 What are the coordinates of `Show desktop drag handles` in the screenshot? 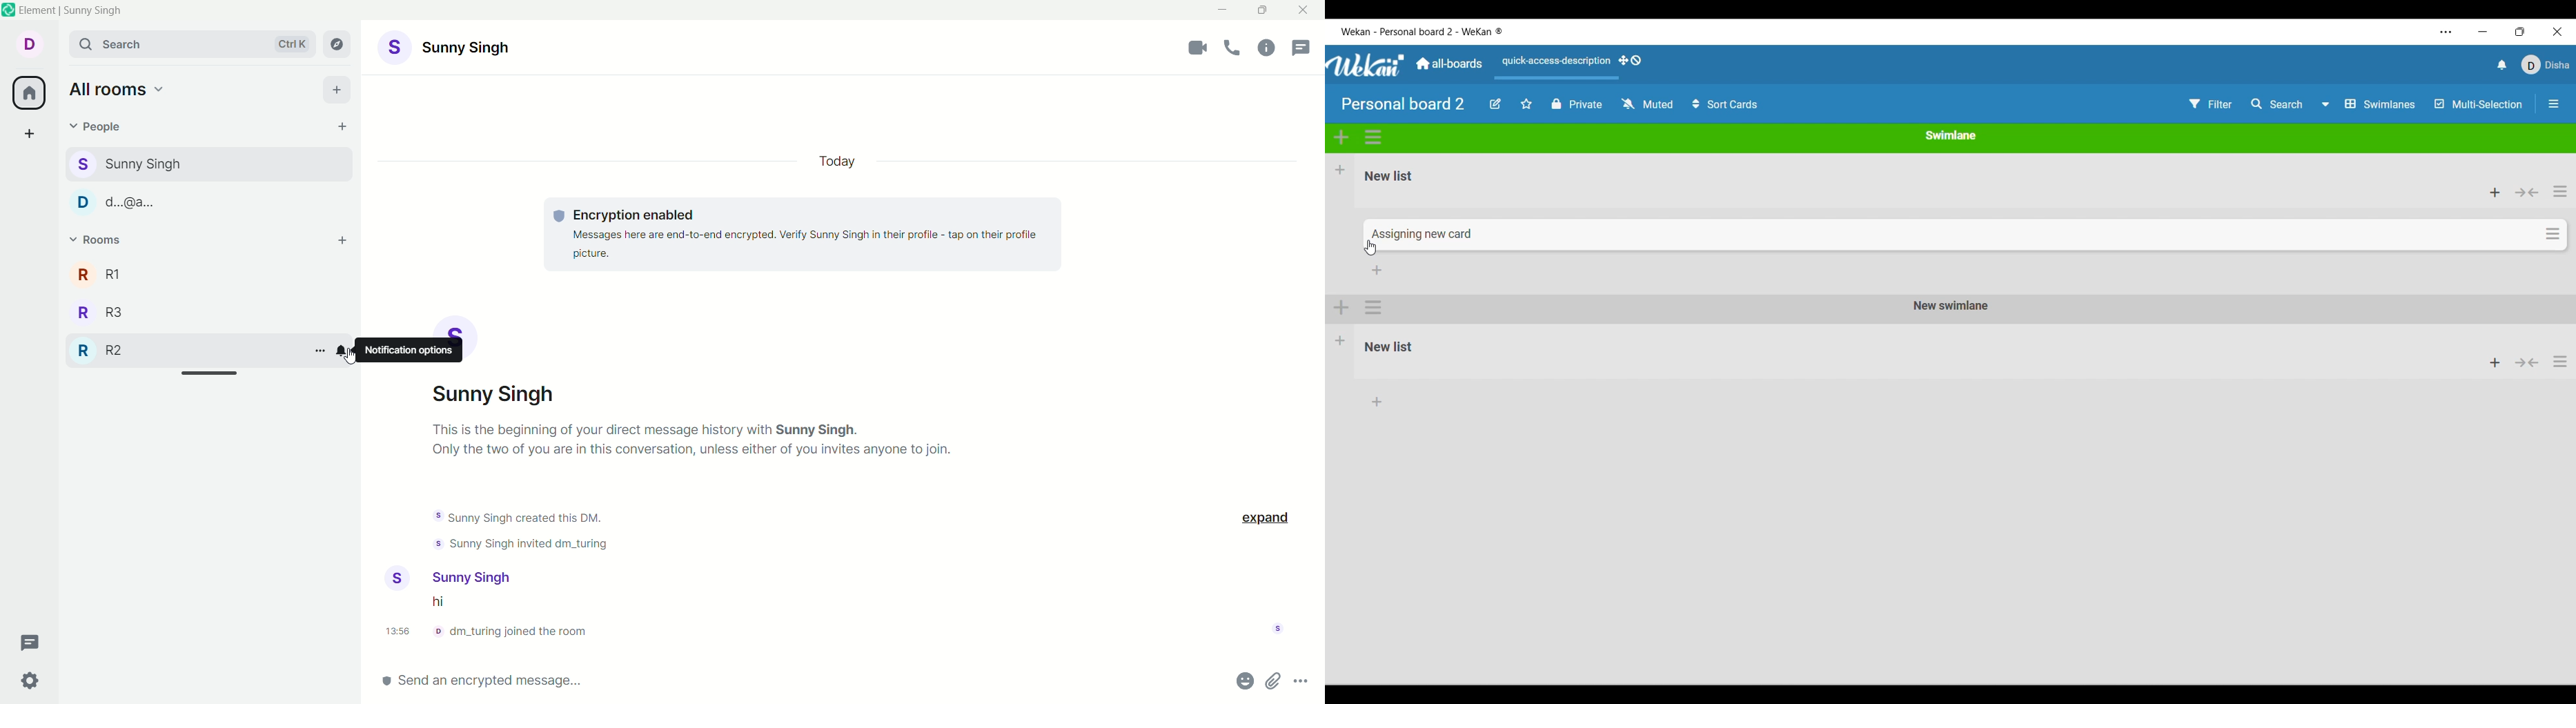 It's located at (1631, 60).